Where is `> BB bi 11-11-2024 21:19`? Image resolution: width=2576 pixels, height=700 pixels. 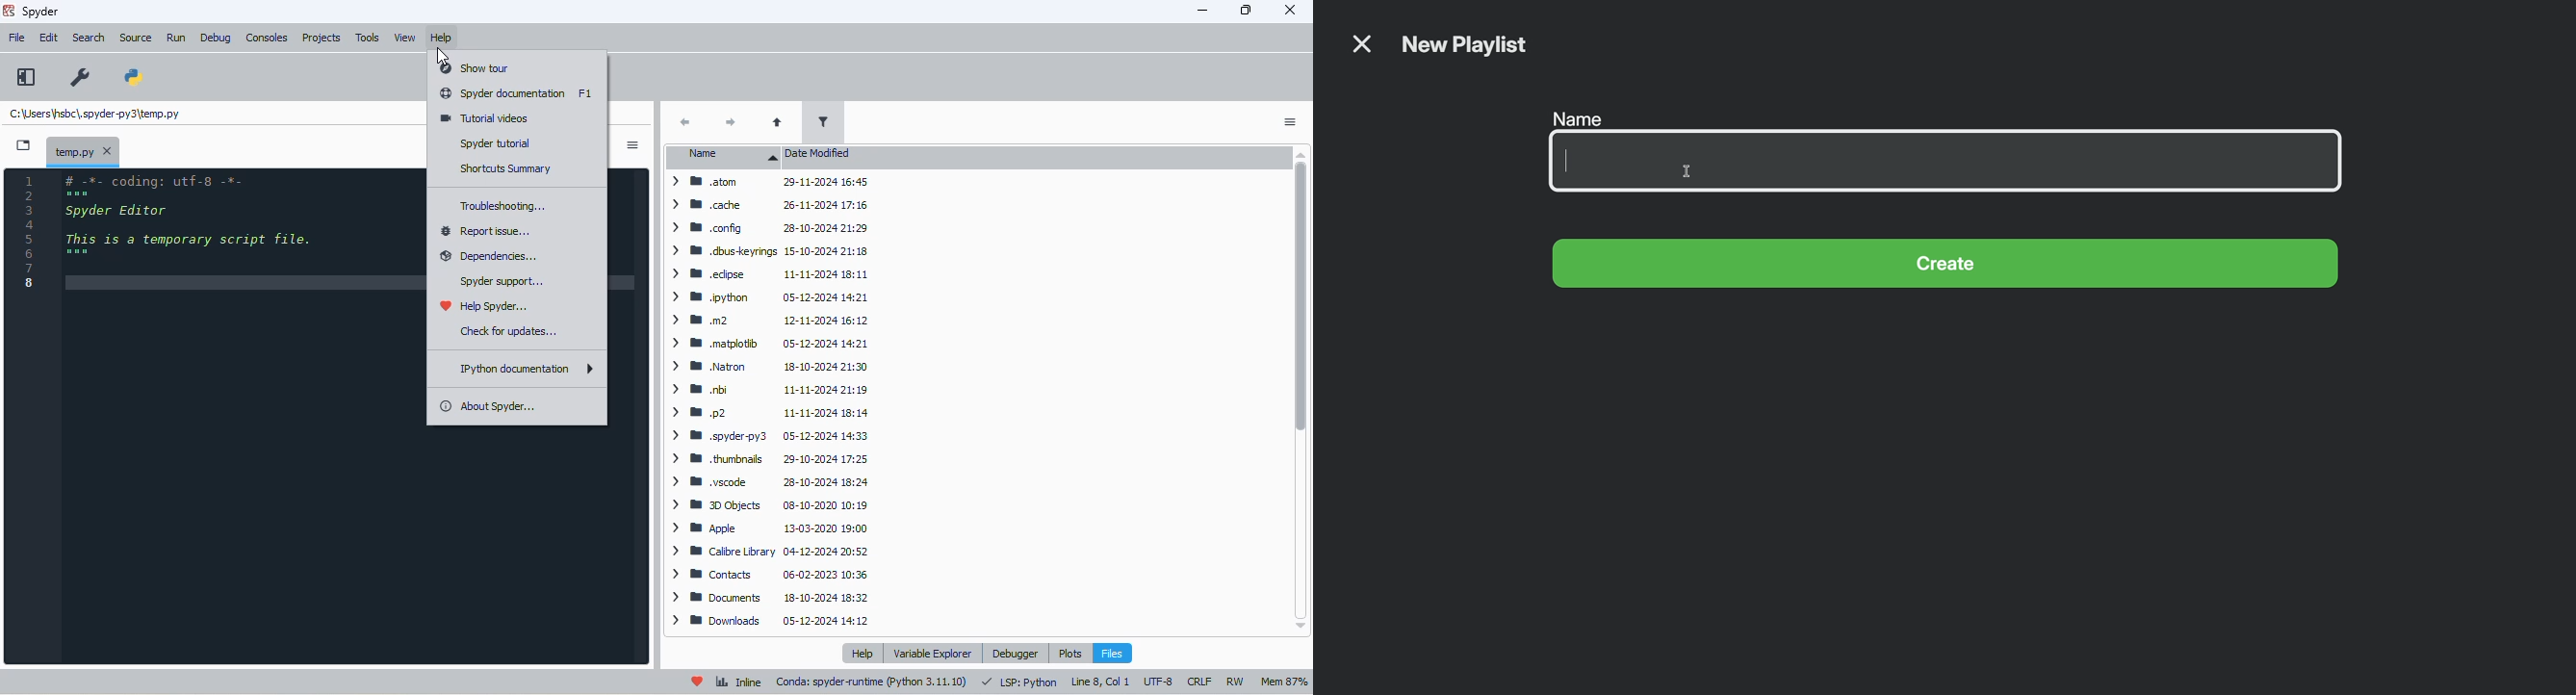
> BB bi 11-11-2024 21:19 is located at coordinates (767, 390).